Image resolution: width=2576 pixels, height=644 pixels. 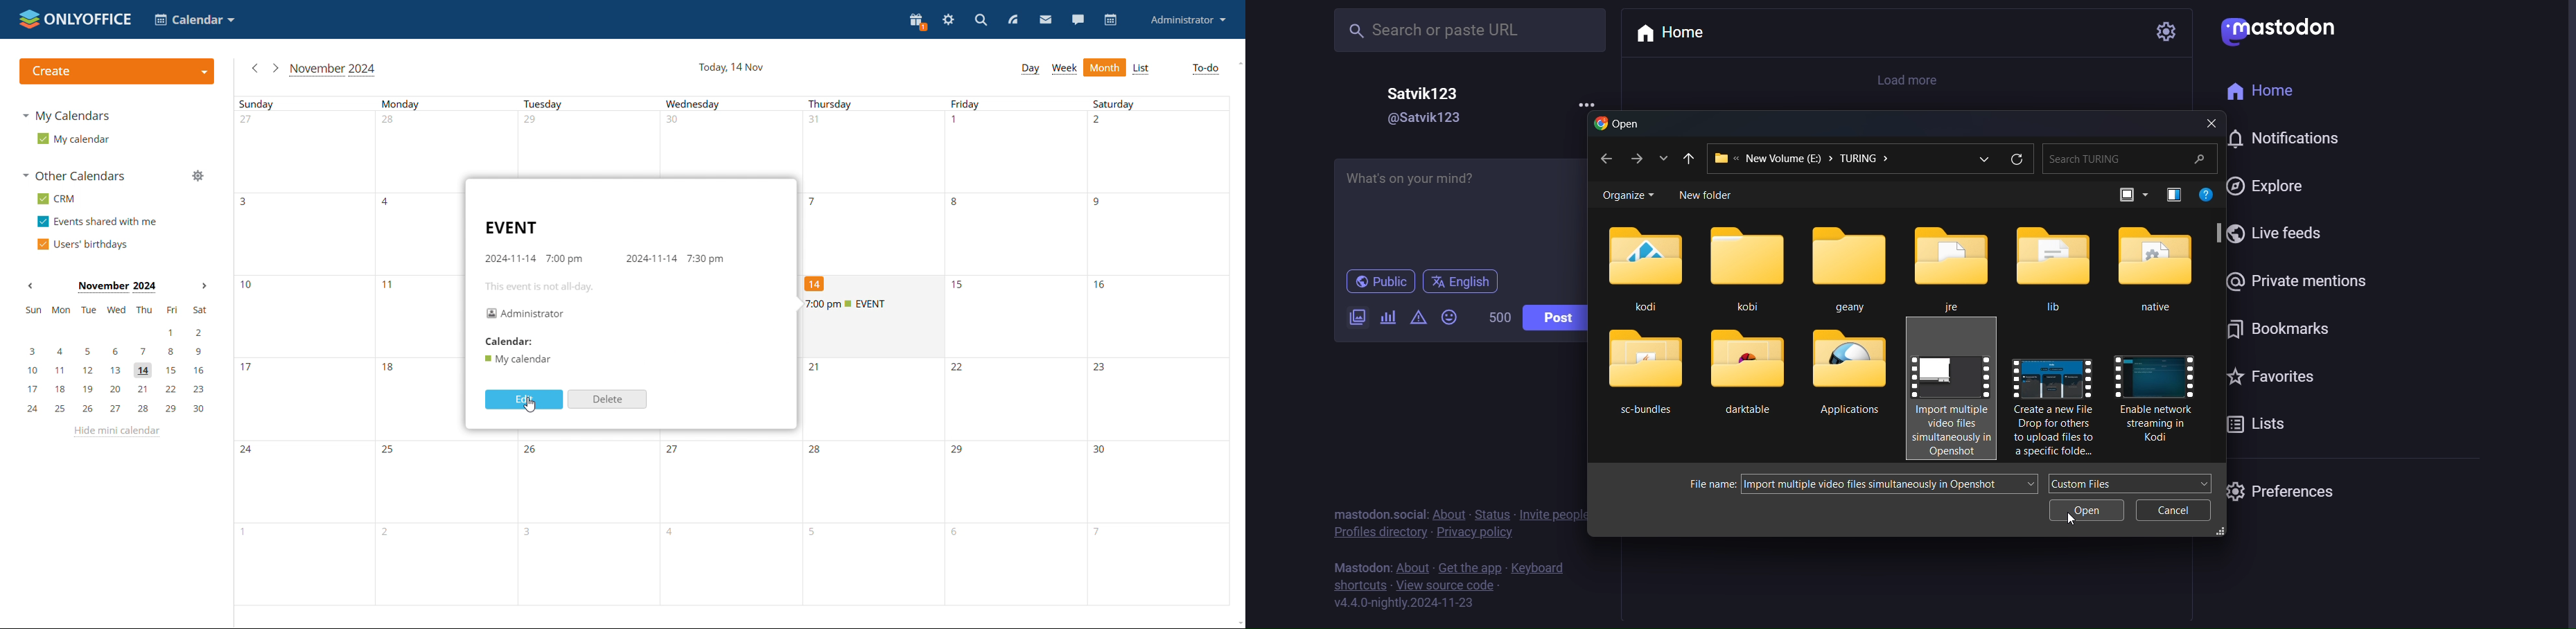 What do you see at coordinates (1746, 376) in the screenshot?
I see `darktable` at bounding box center [1746, 376].